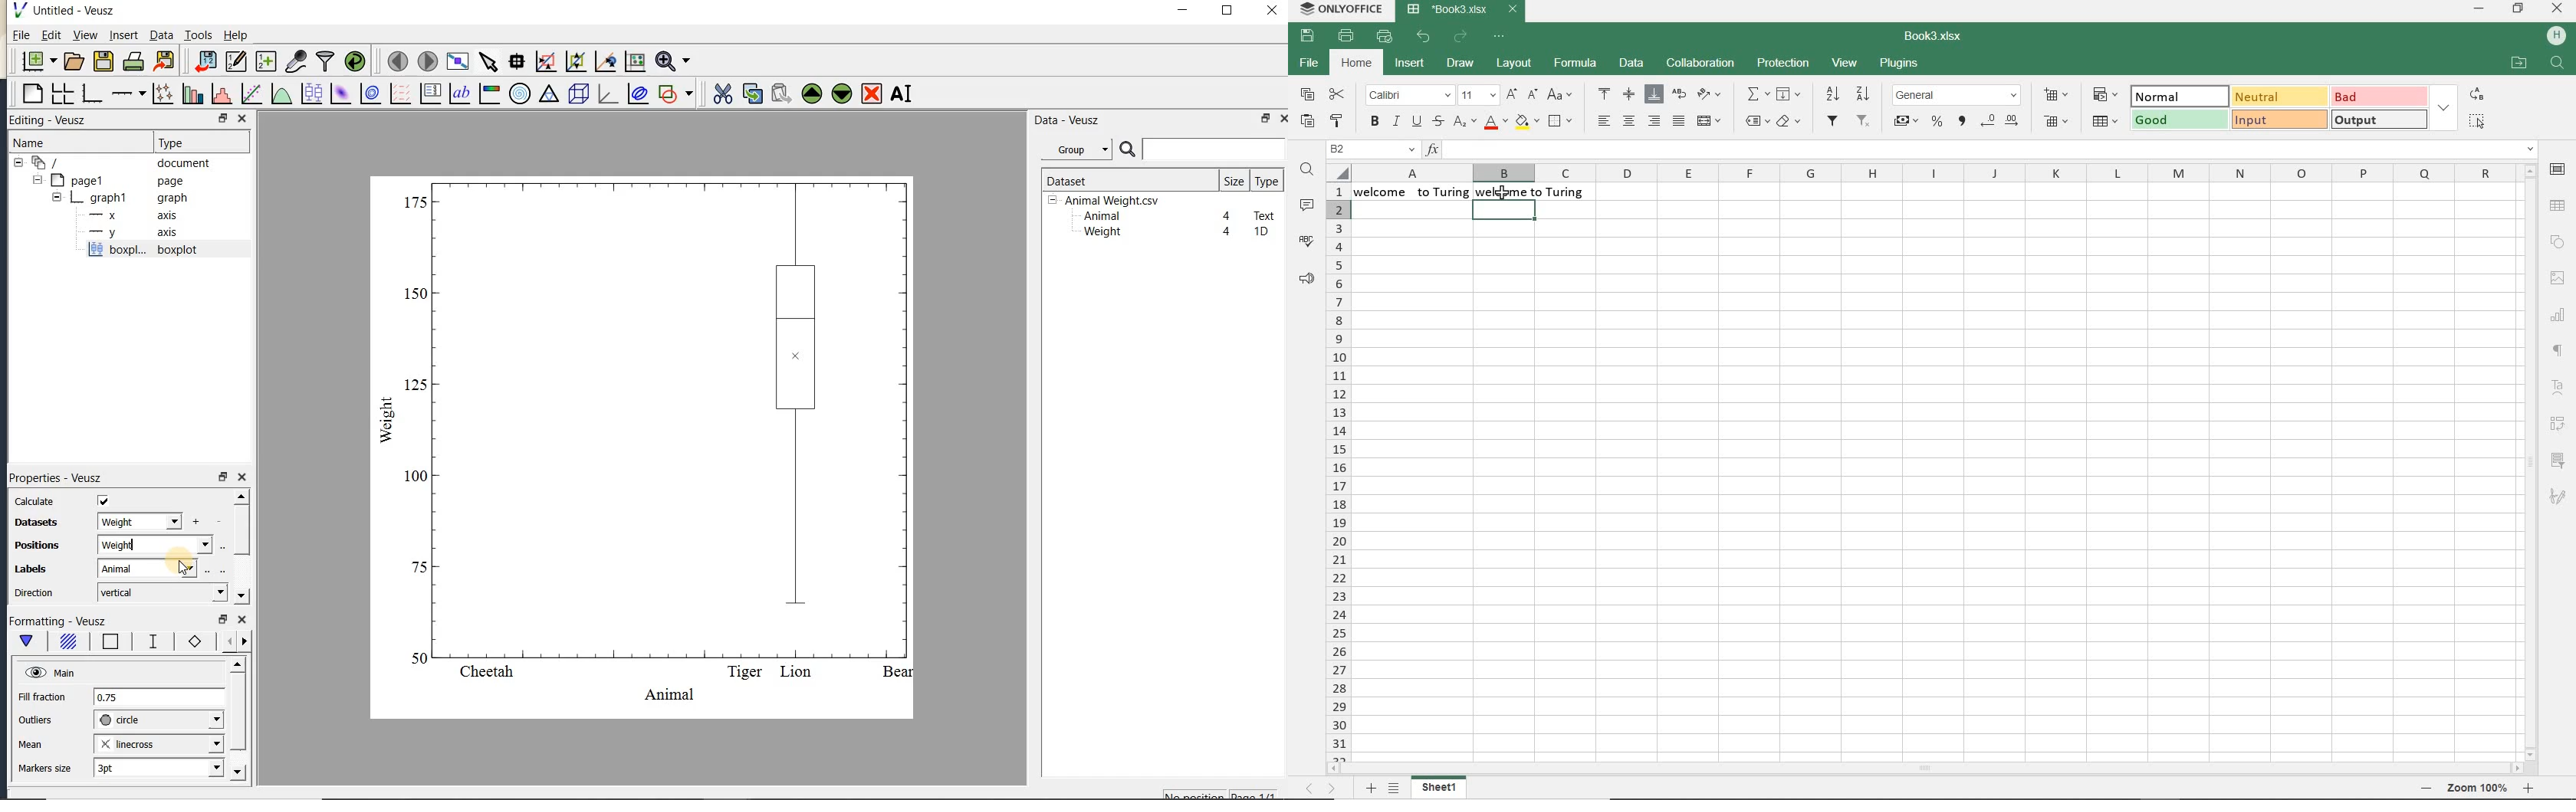 This screenshot has width=2576, height=812. I want to click on spell checking, so click(1307, 242).